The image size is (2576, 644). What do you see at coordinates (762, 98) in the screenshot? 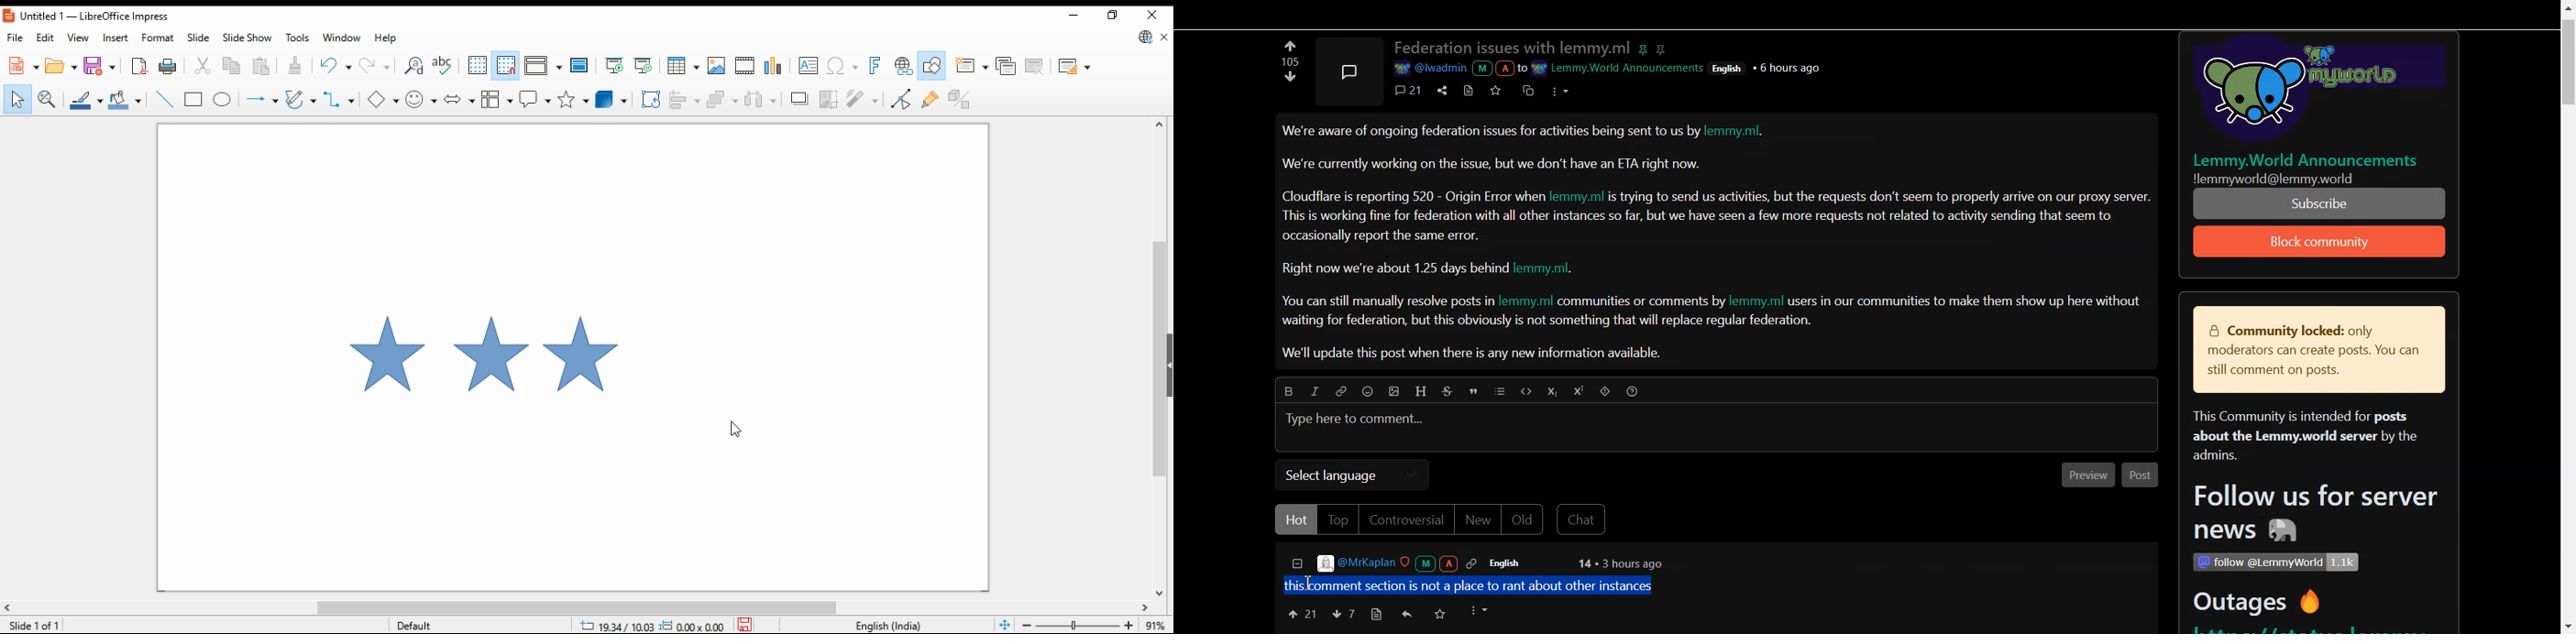
I see `select at least three objects to distribute` at bounding box center [762, 98].